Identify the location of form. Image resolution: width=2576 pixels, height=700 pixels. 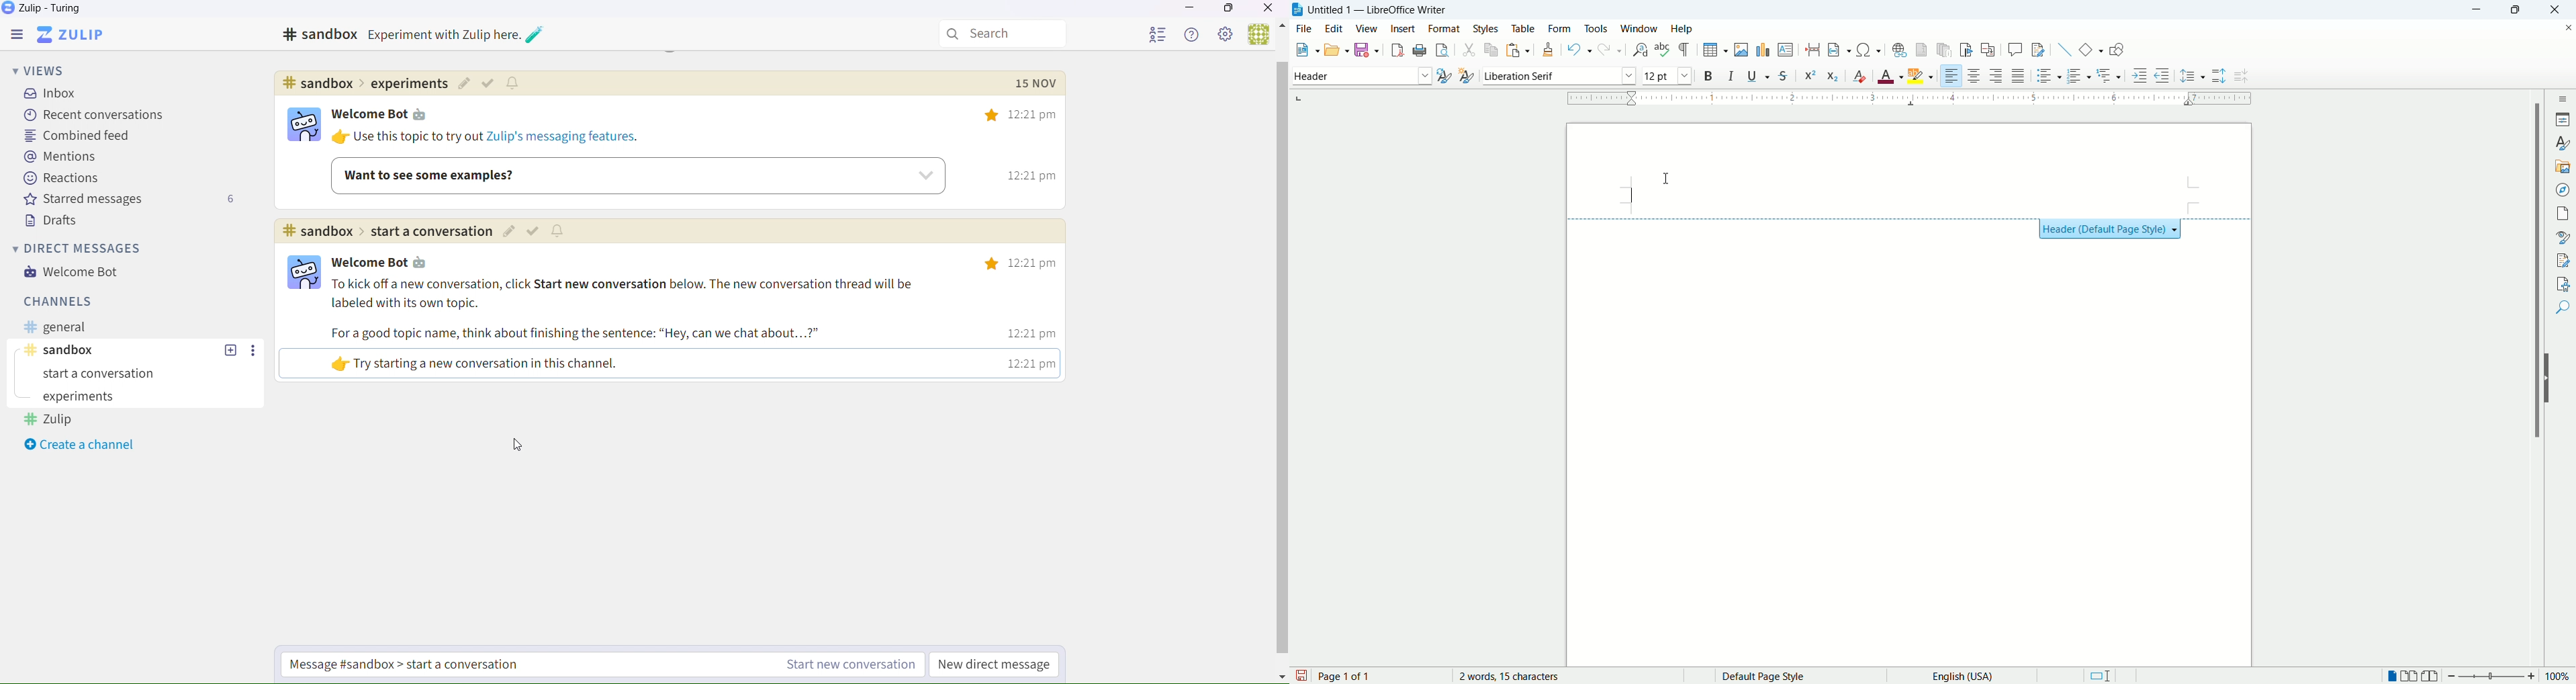
(1558, 28).